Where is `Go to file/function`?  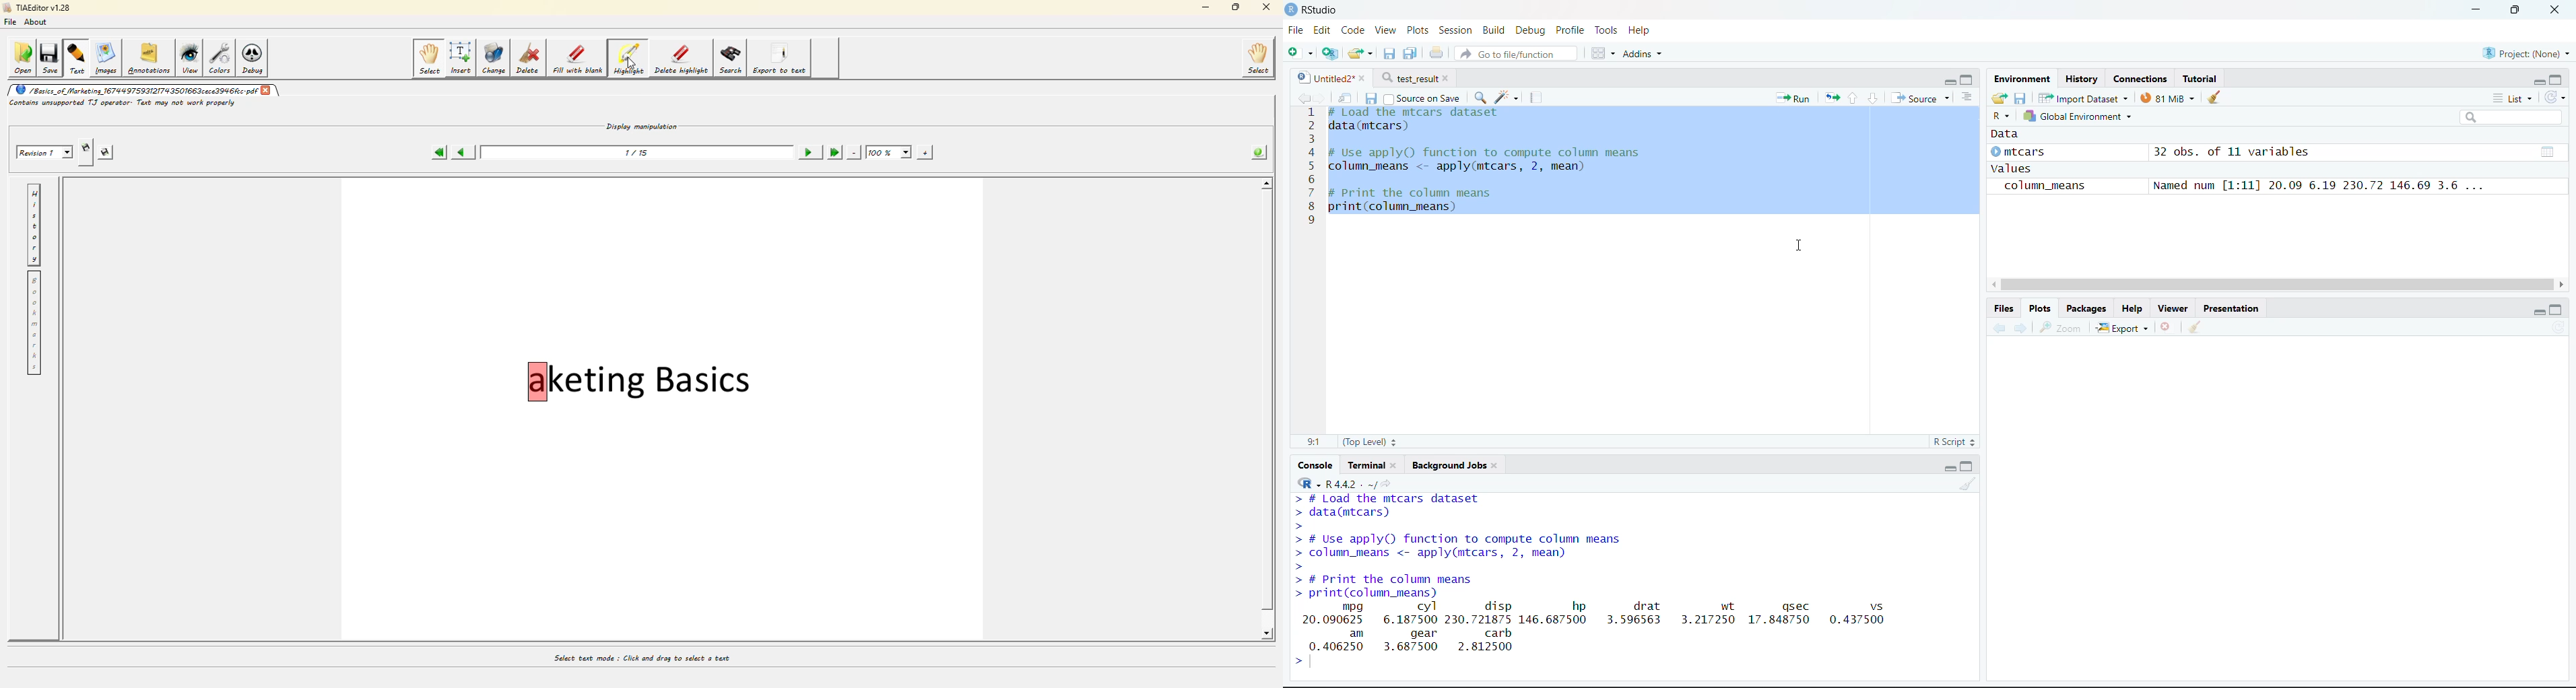 Go to file/function is located at coordinates (1517, 54).